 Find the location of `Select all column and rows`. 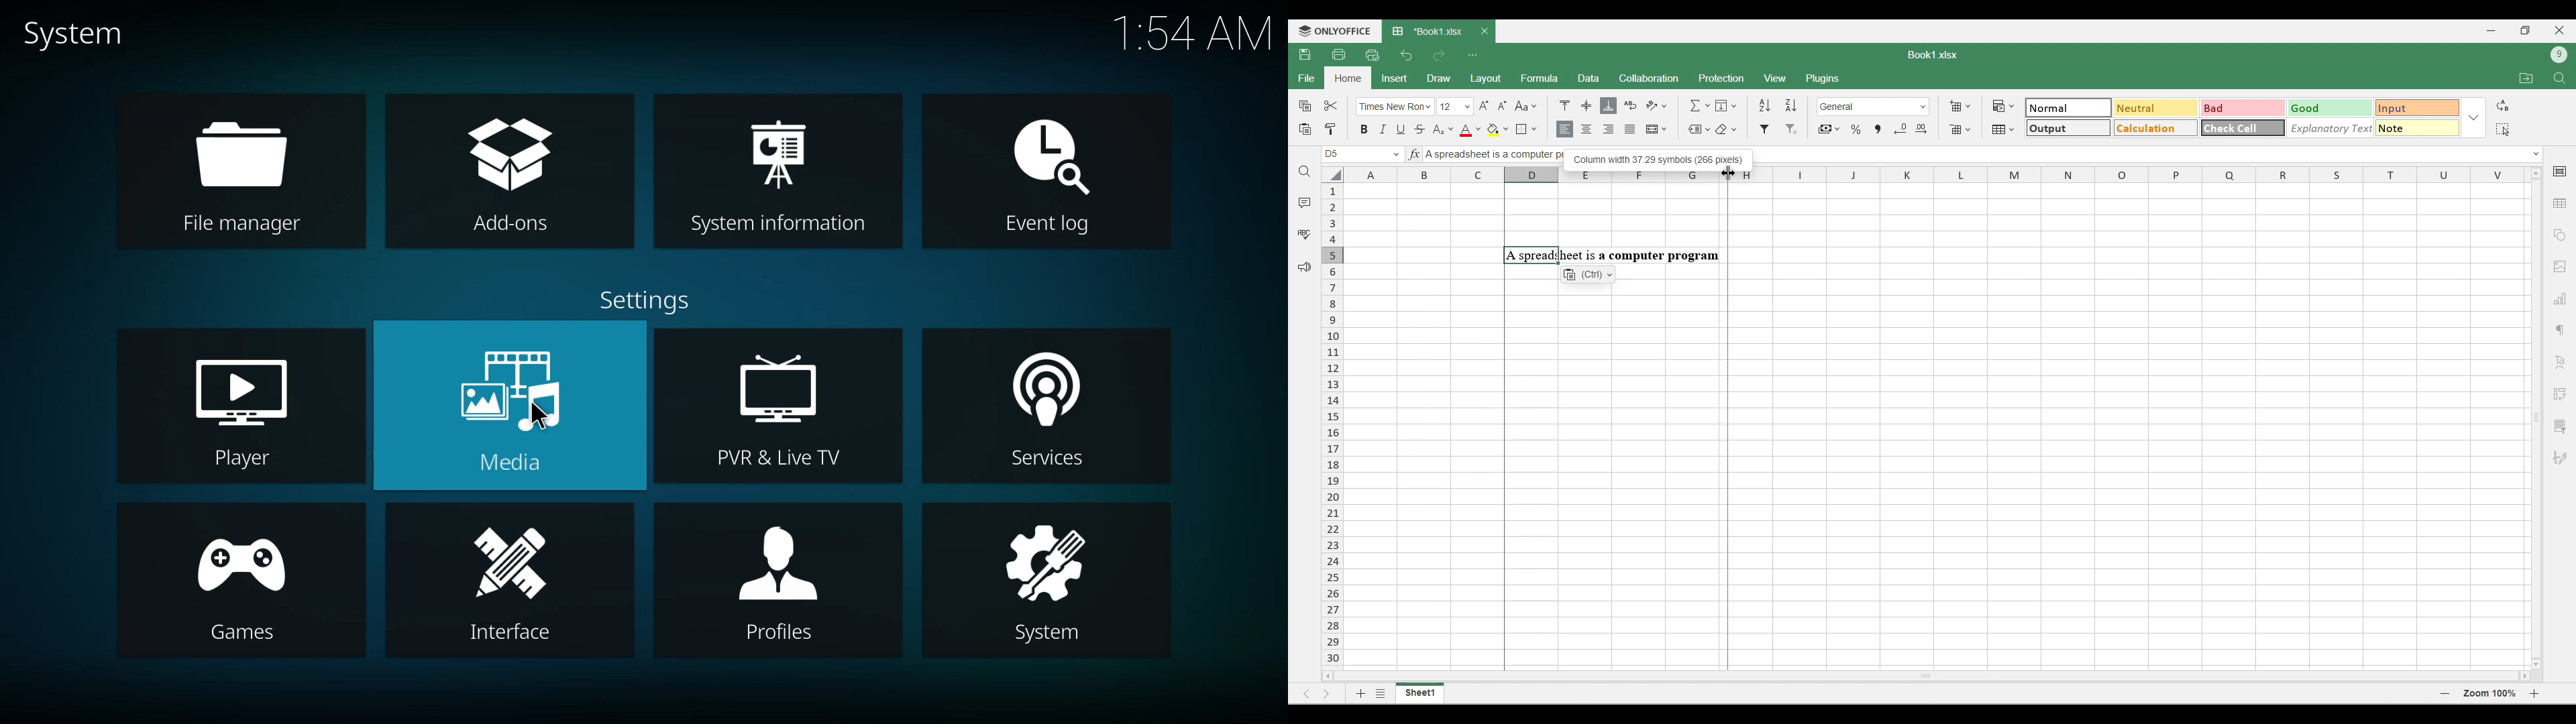

Select all column and rows is located at coordinates (1332, 175).